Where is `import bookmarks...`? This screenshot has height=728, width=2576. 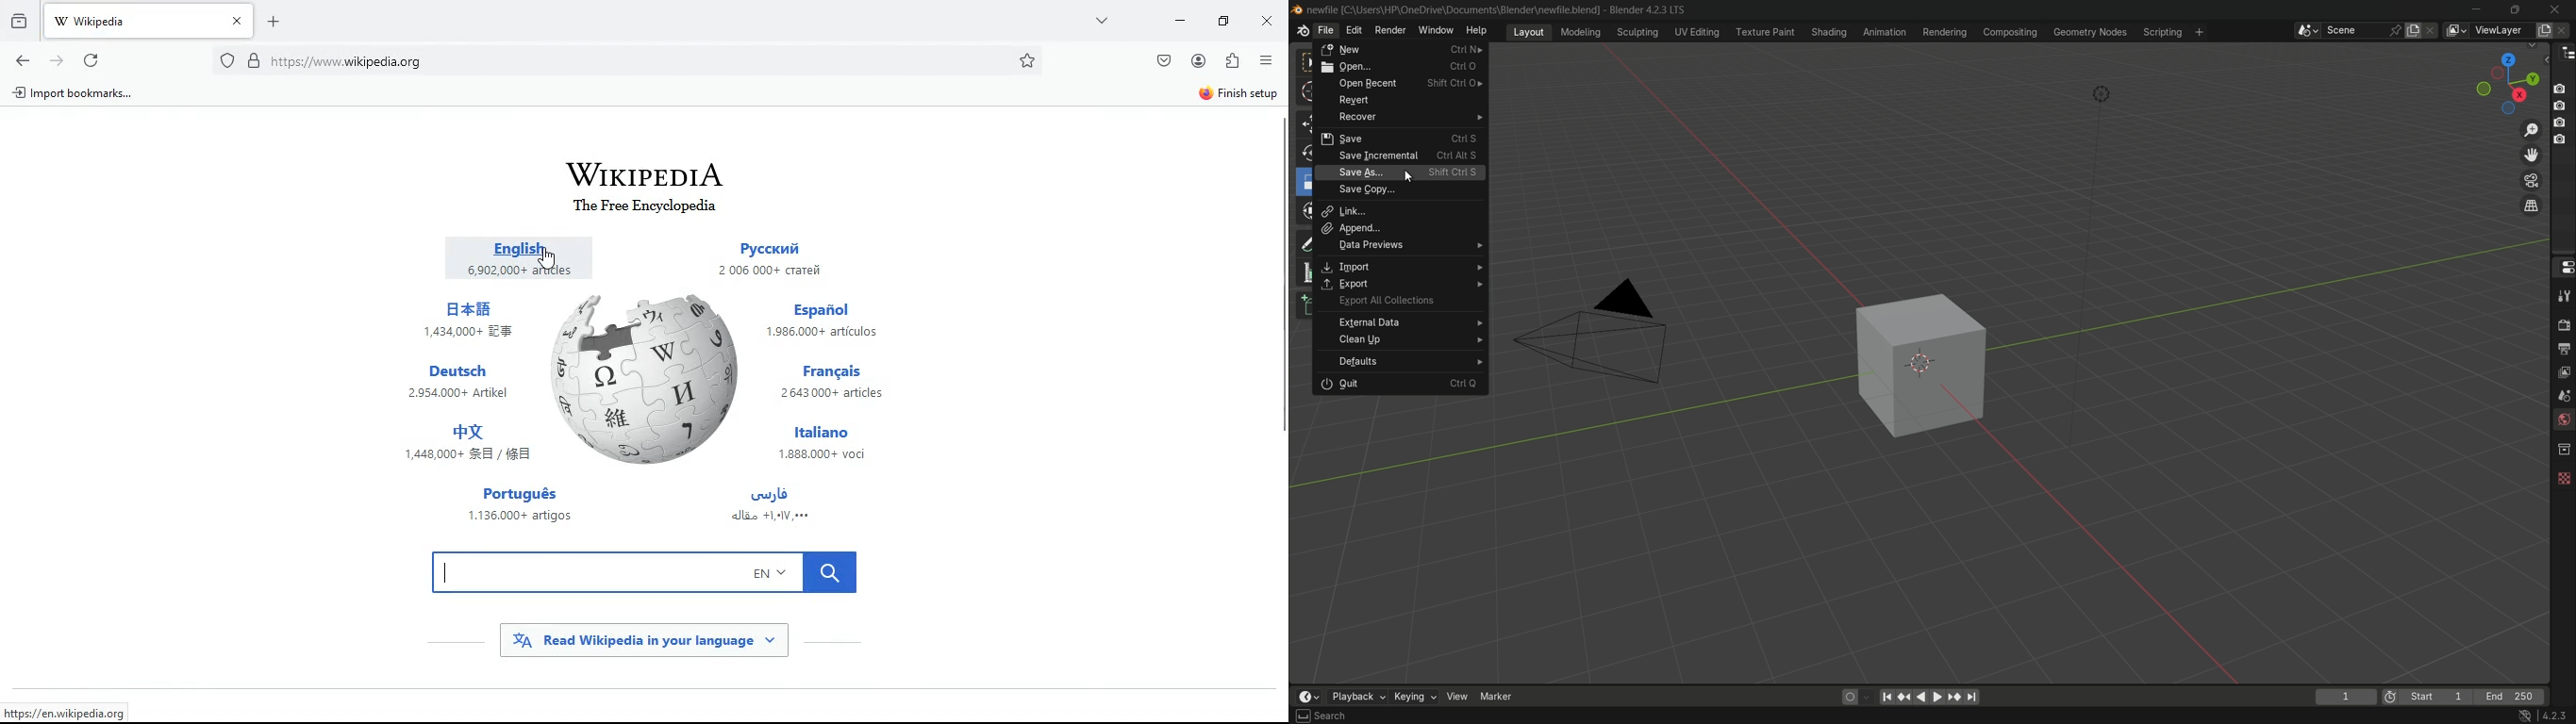 import bookmarks... is located at coordinates (78, 93).